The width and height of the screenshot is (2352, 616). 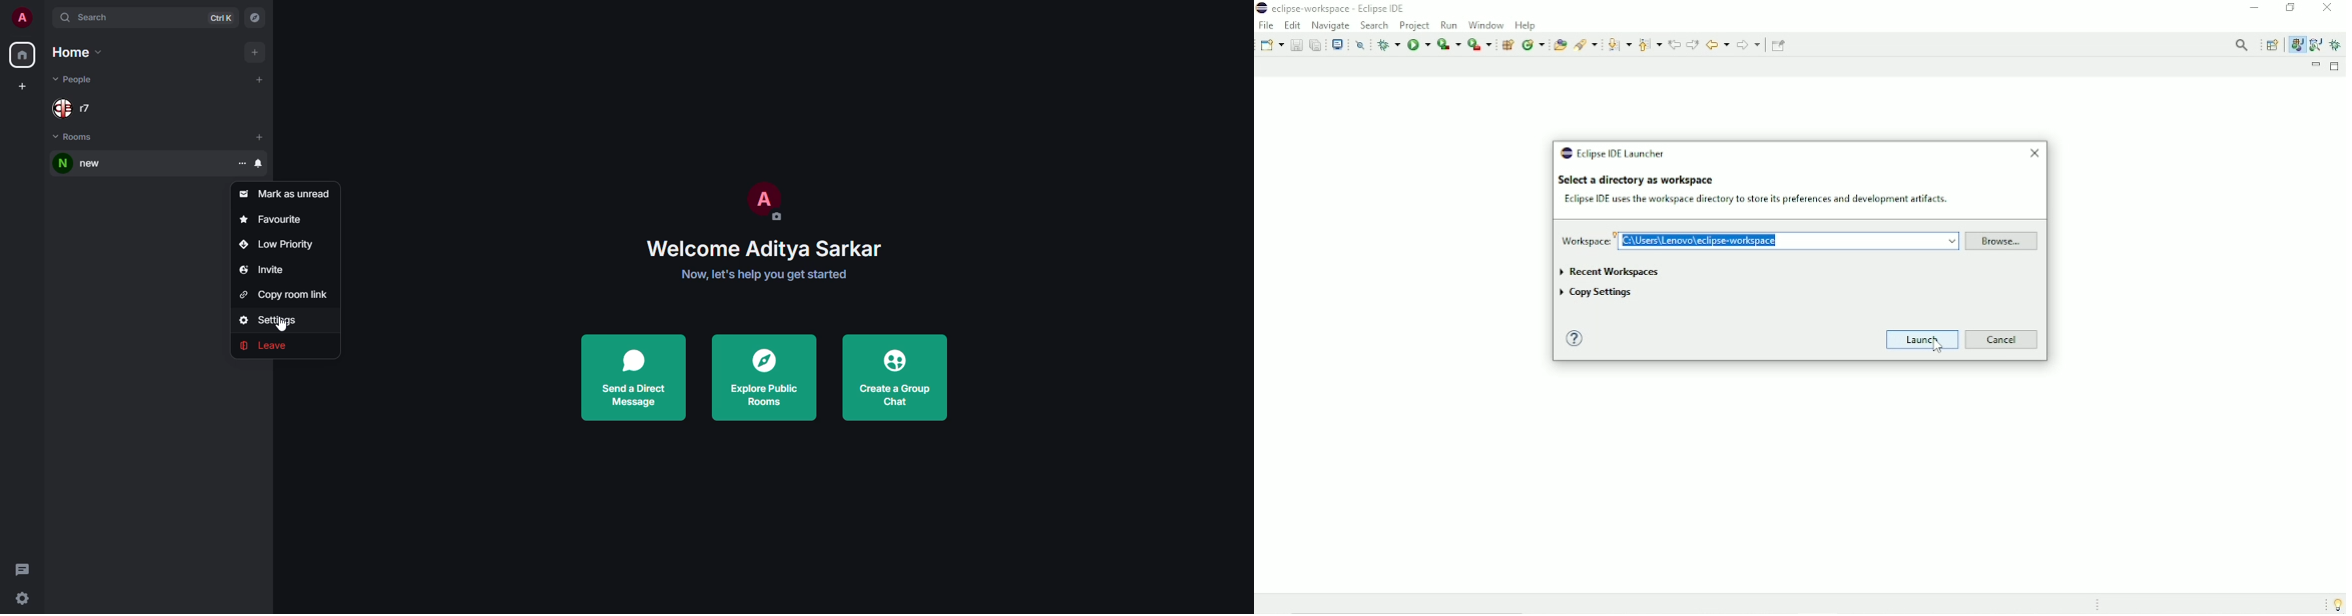 What do you see at coordinates (2033, 153) in the screenshot?
I see `Close` at bounding box center [2033, 153].